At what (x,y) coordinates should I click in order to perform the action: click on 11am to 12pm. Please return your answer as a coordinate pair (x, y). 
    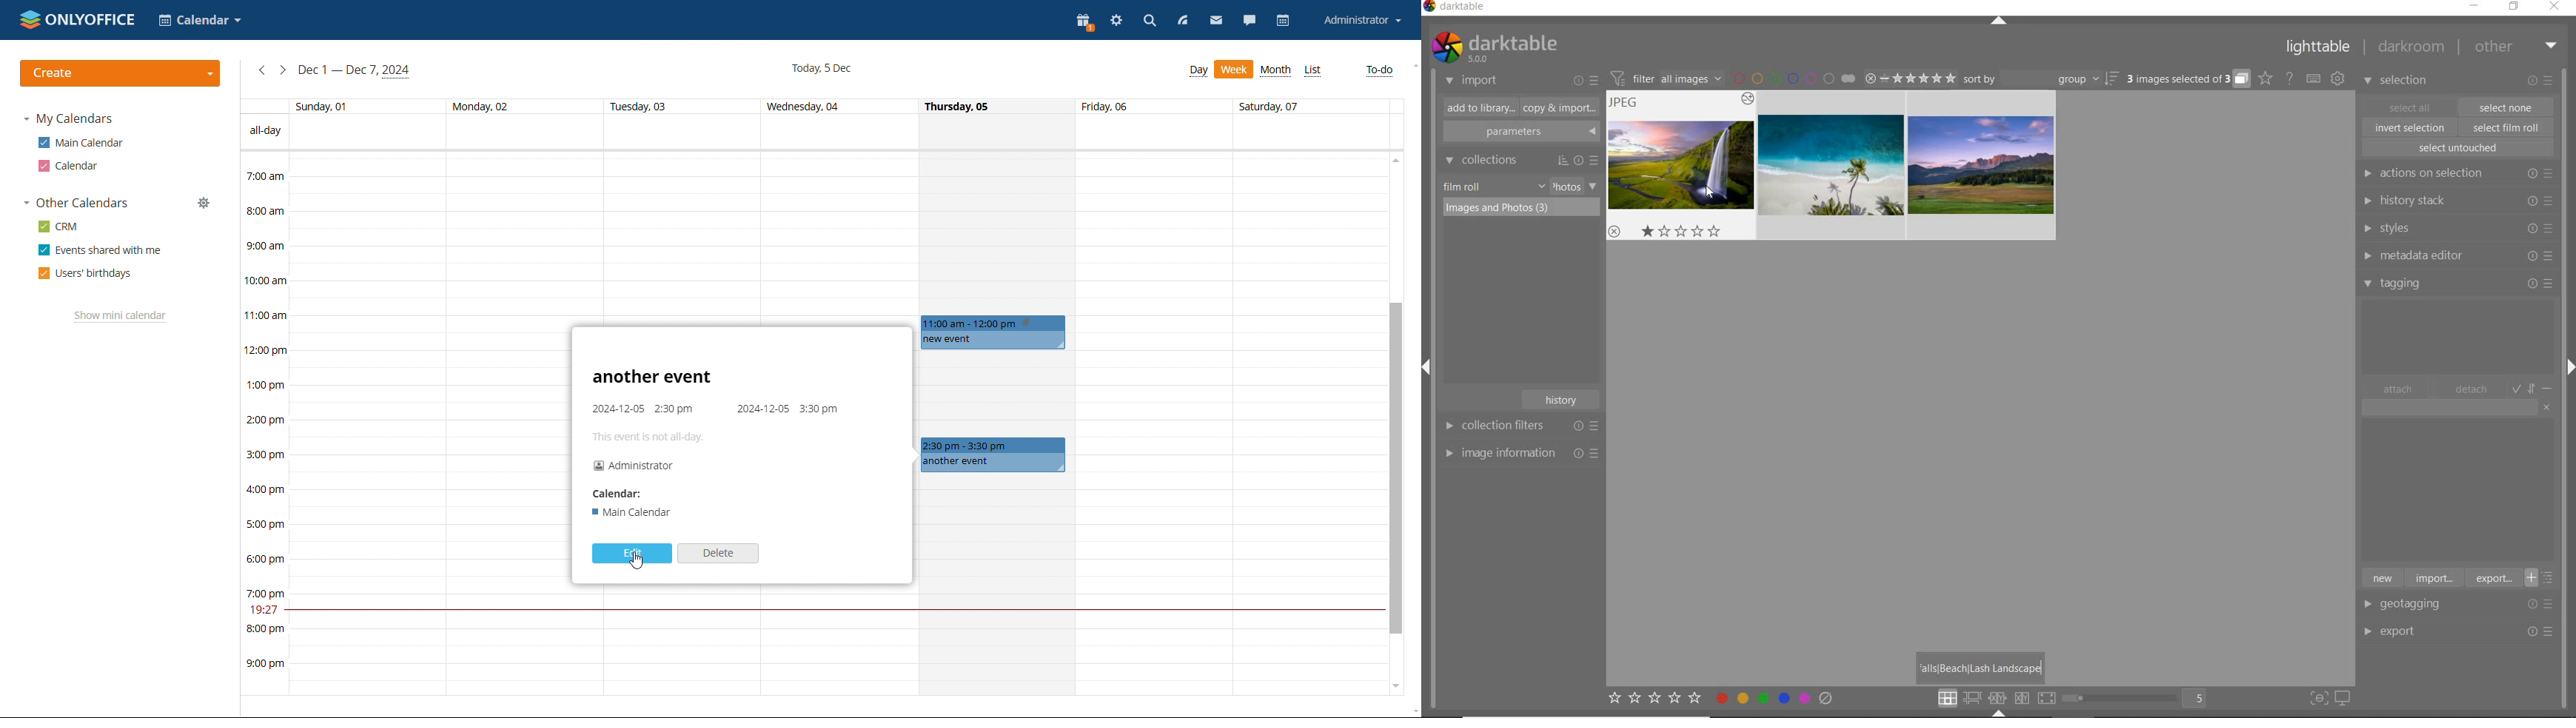
    Looking at the image, I should click on (990, 323).